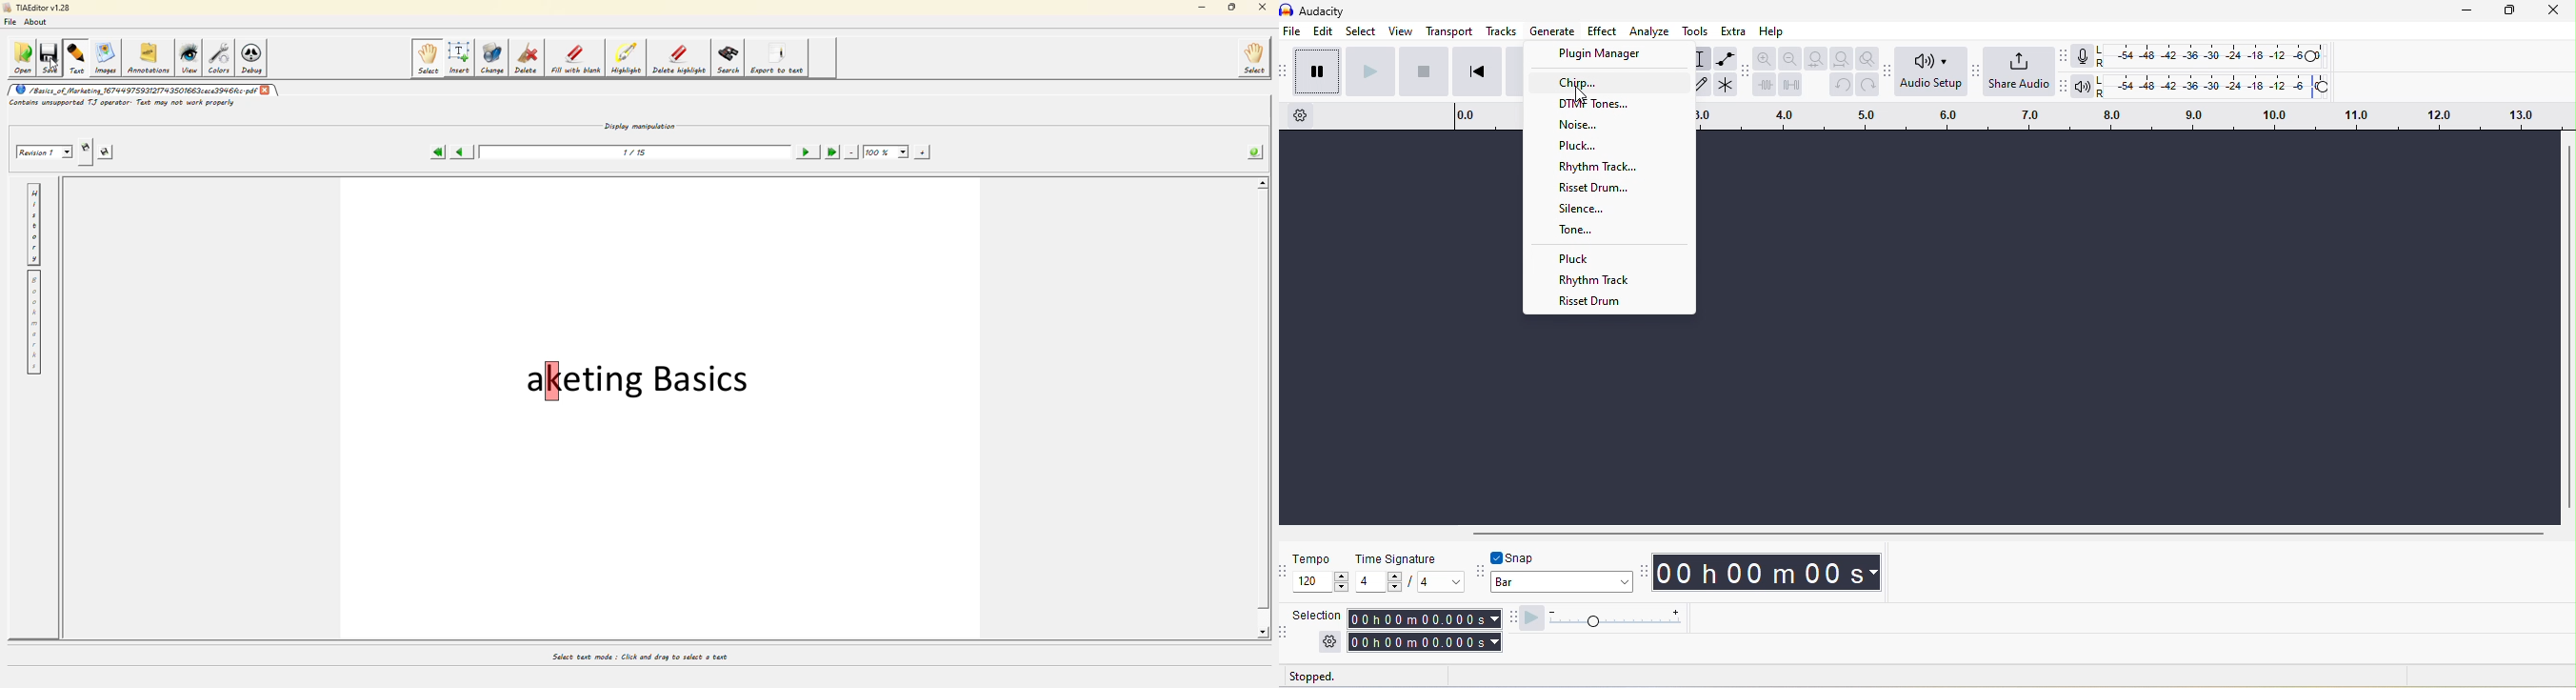  What do you see at coordinates (2021, 71) in the screenshot?
I see `share audio` at bounding box center [2021, 71].